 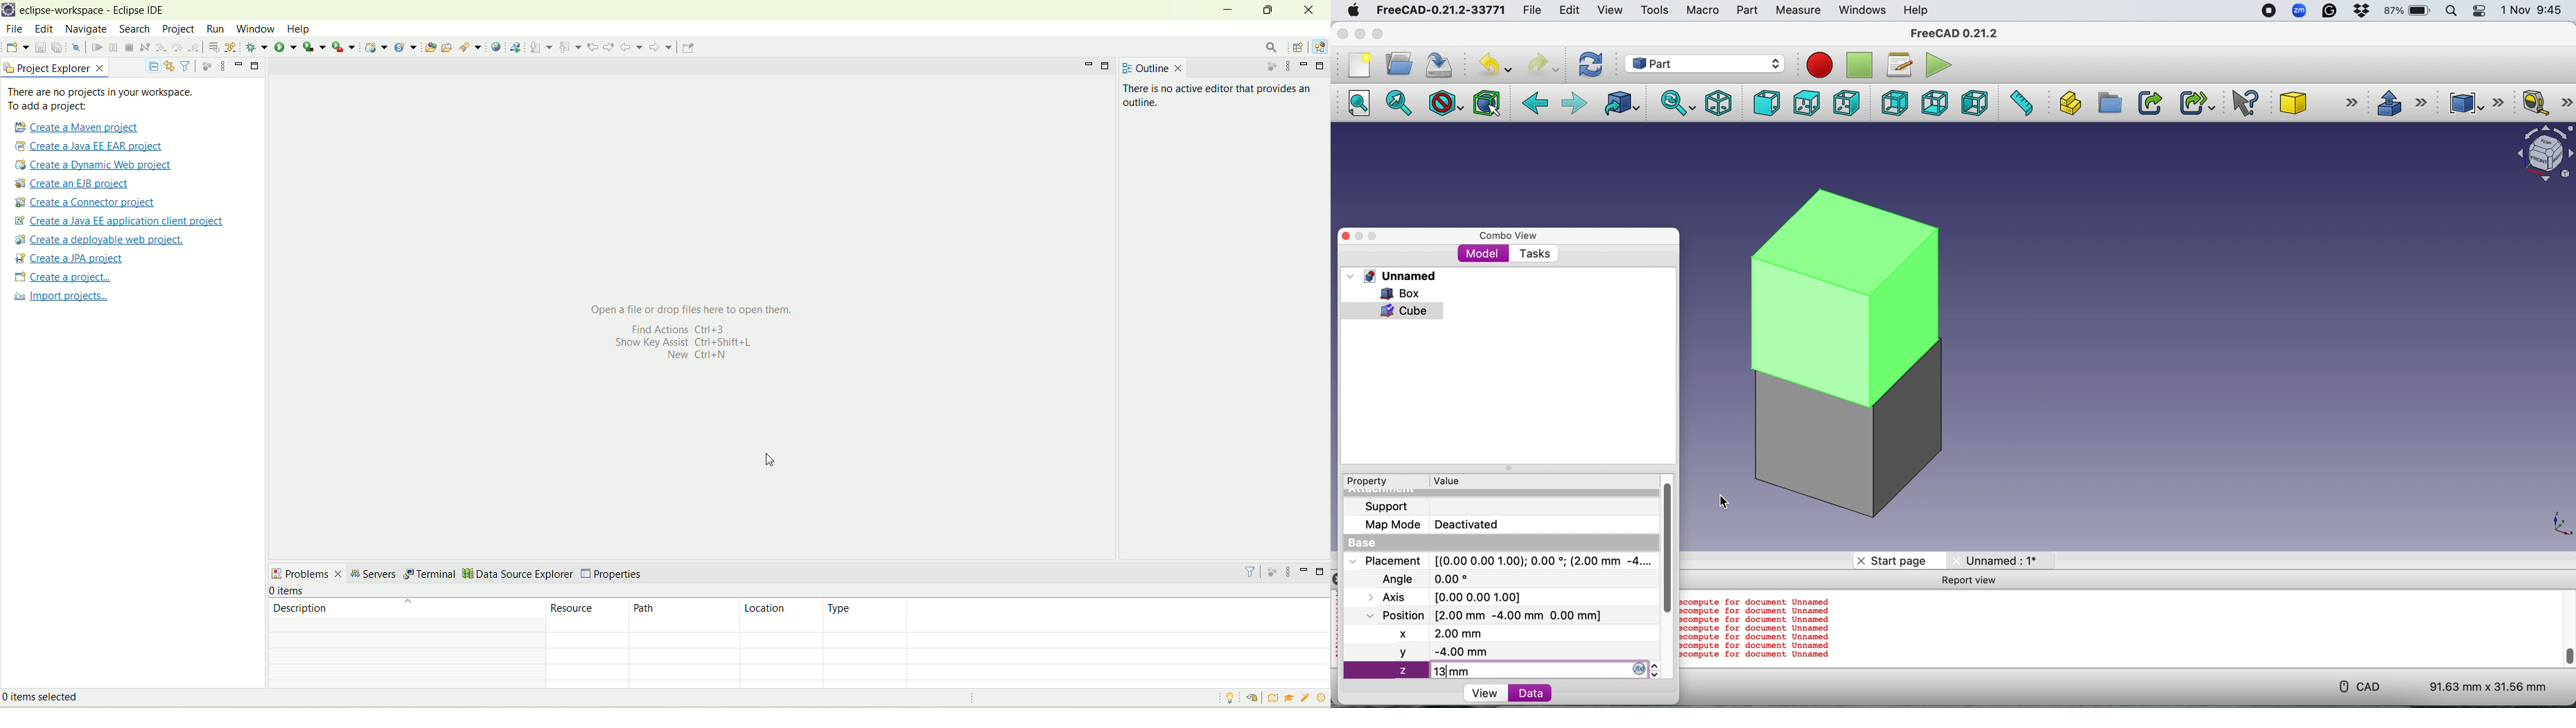 I want to click on data source explorer, so click(x=518, y=573).